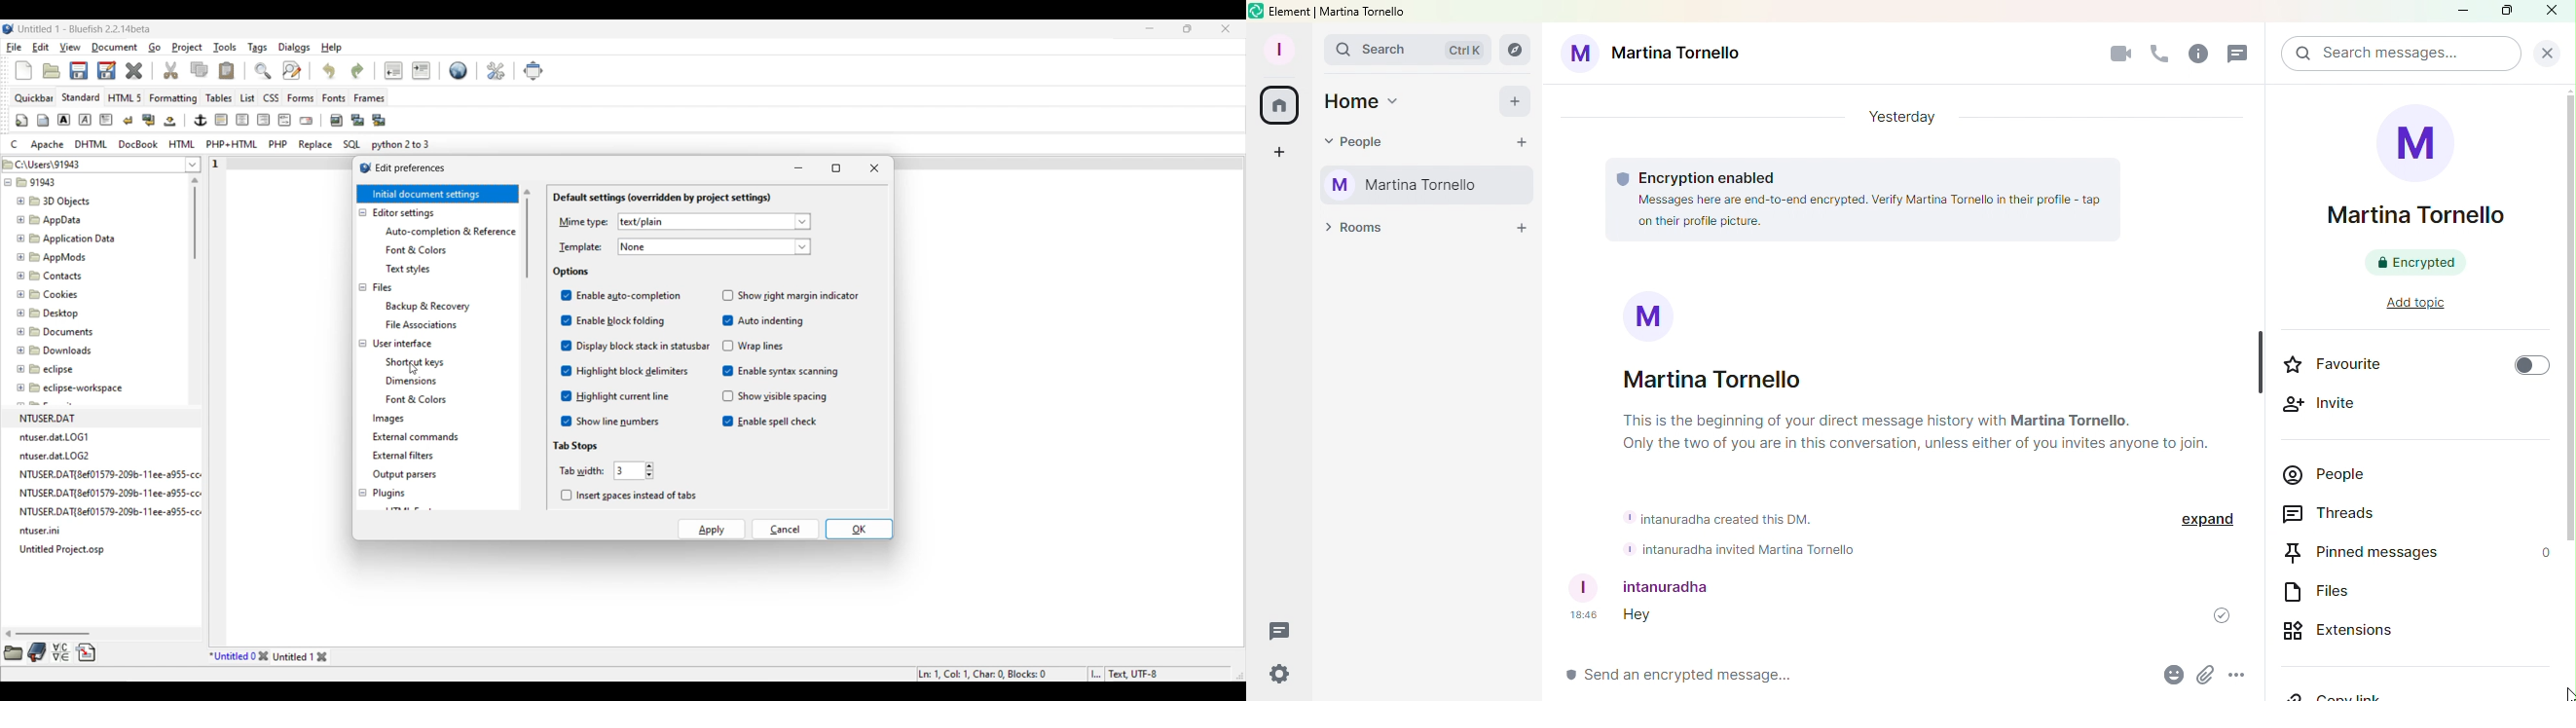 The width and height of the screenshot is (2576, 728). What do you see at coordinates (55, 201) in the screenshot?
I see `3D Objects` at bounding box center [55, 201].